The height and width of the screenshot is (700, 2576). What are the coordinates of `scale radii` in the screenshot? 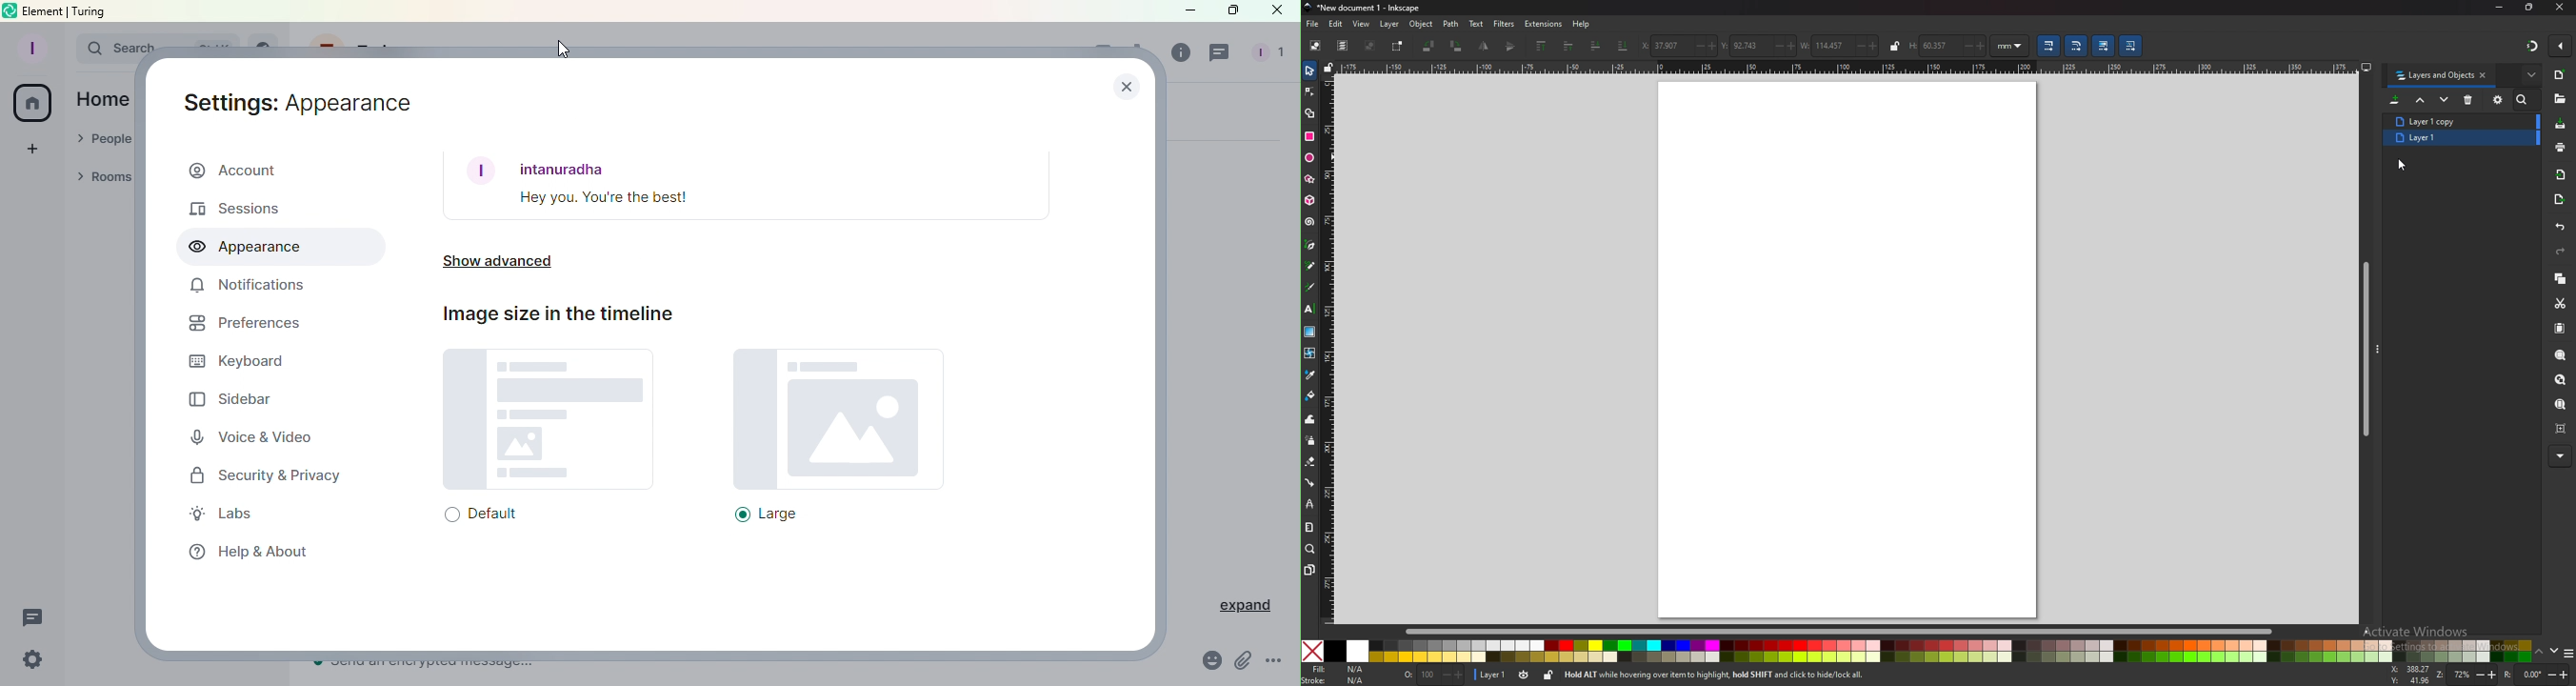 It's located at (2077, 46).